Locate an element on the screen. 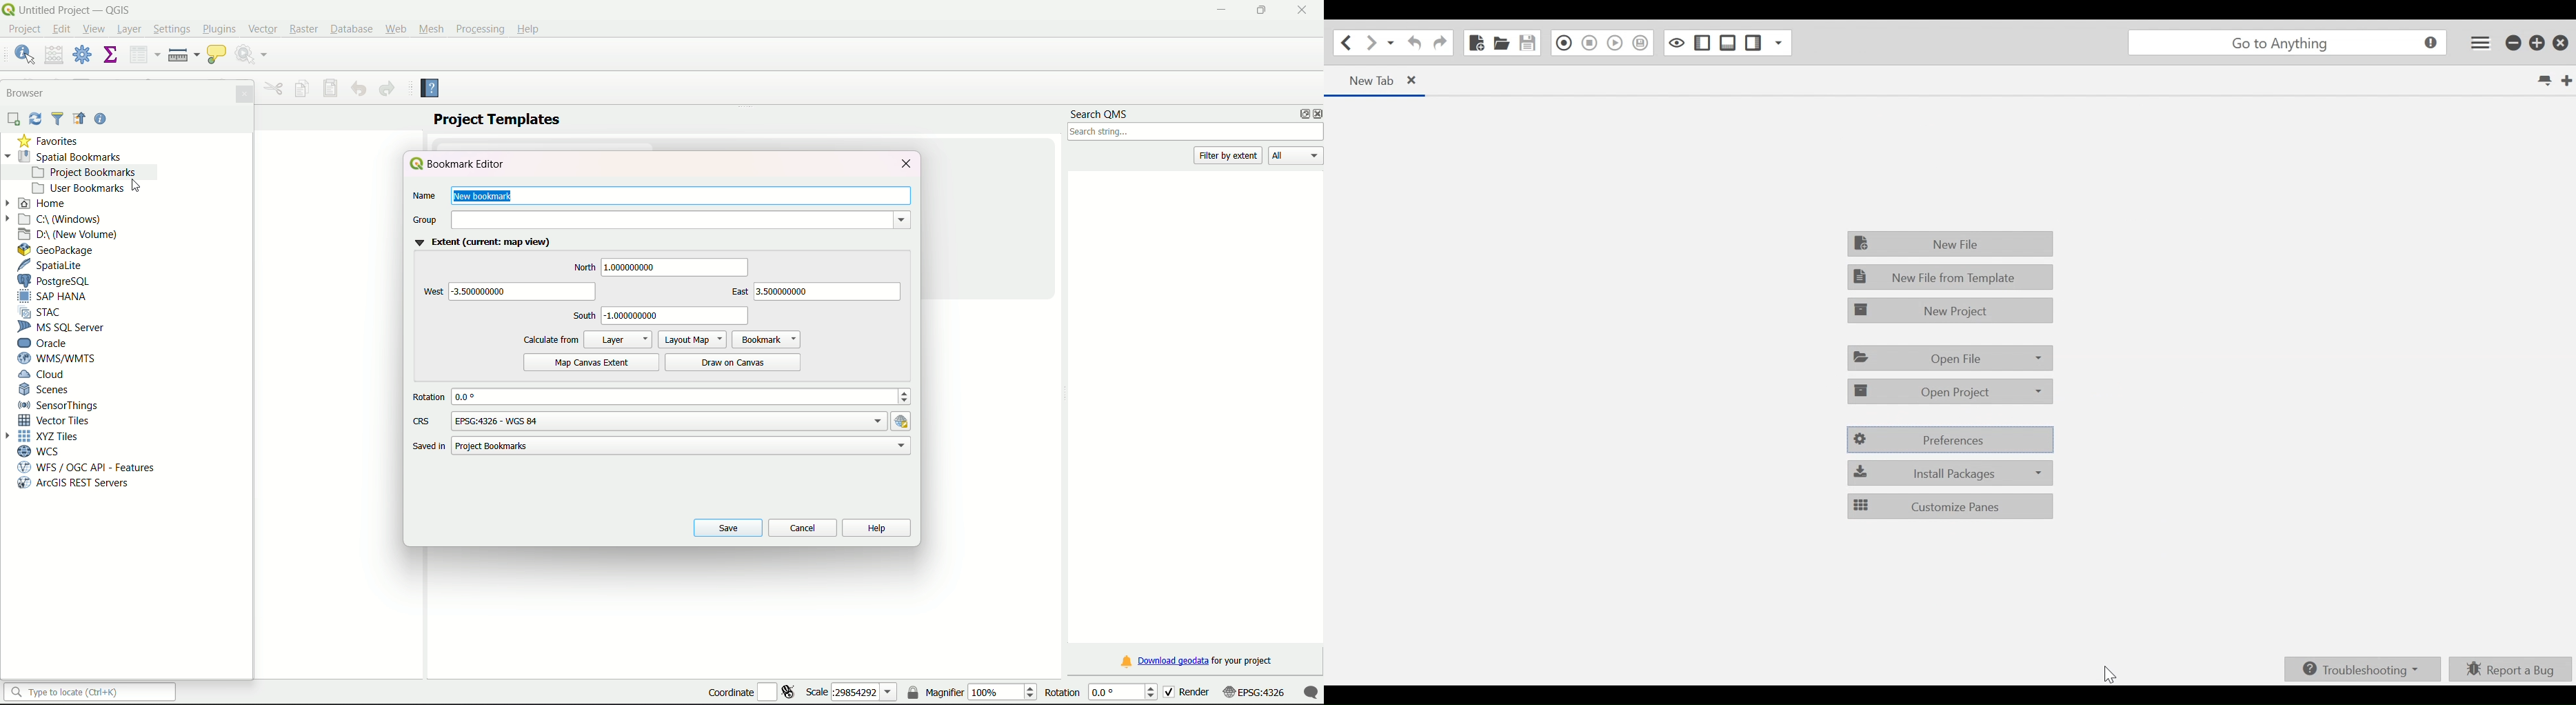 This screenshot has width=2576, height=728. close is located at coordinates (904, 163).